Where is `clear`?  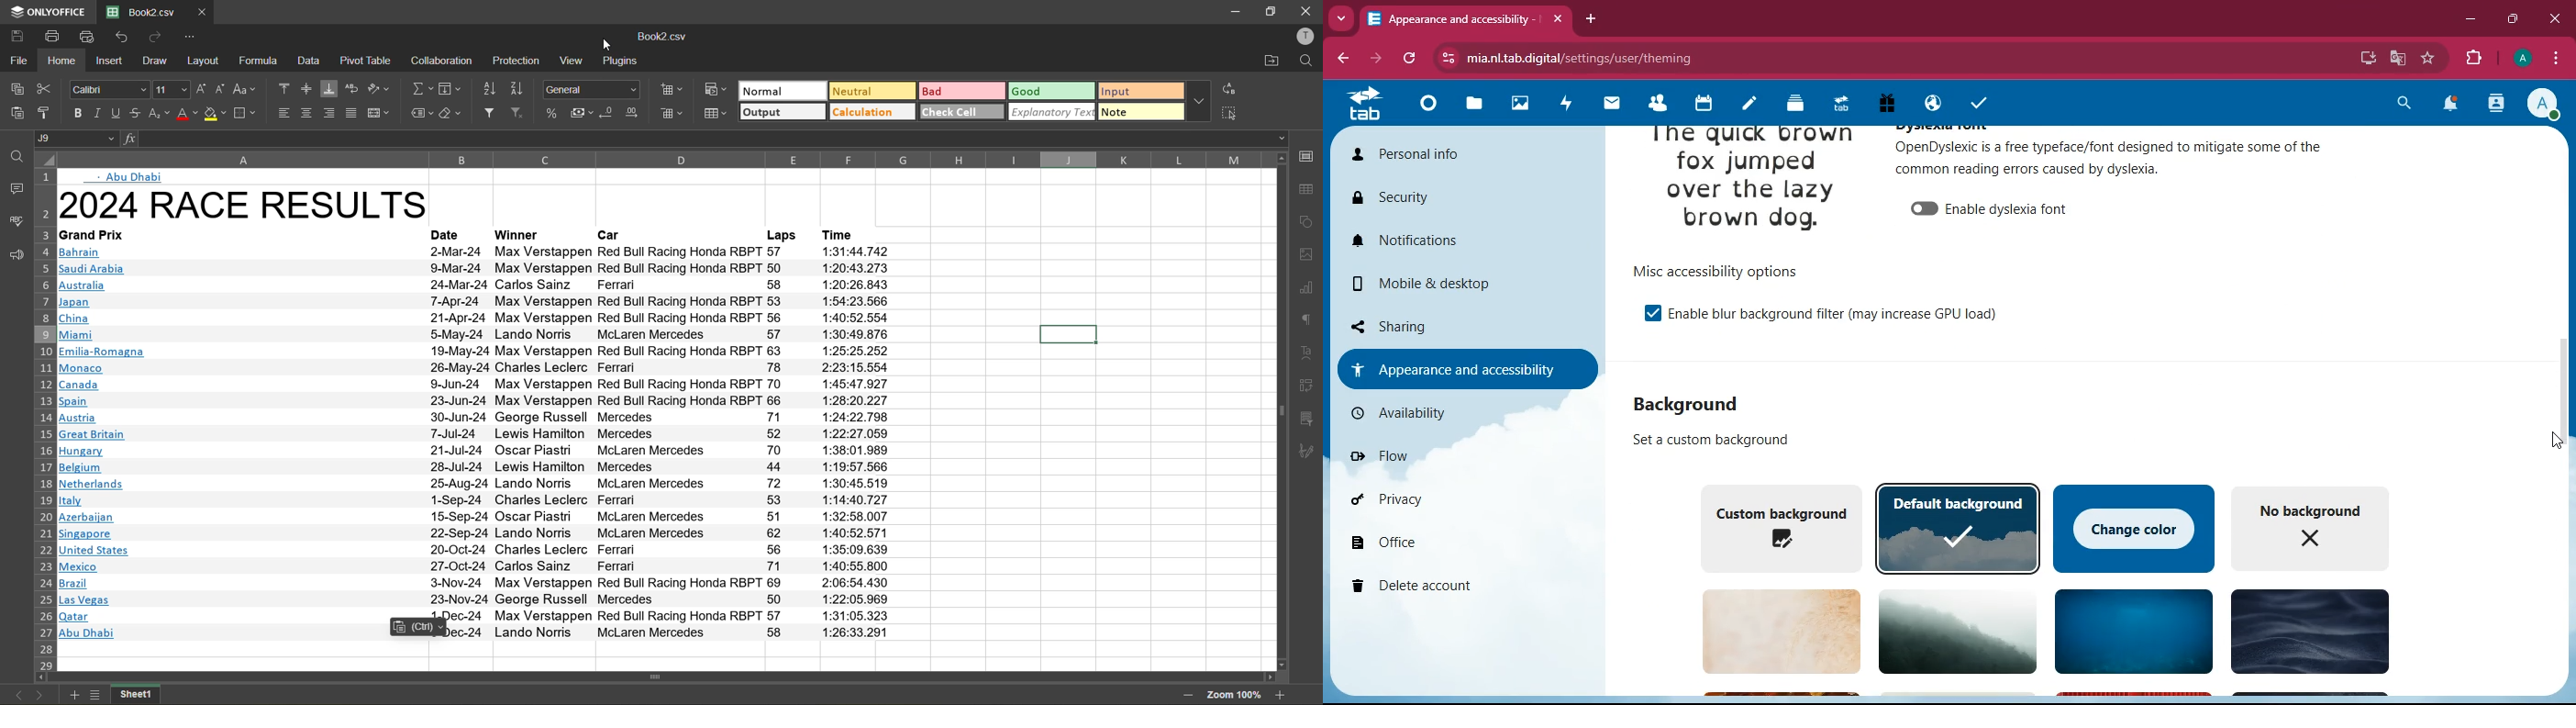 clear is located at coordinates (452, 112).